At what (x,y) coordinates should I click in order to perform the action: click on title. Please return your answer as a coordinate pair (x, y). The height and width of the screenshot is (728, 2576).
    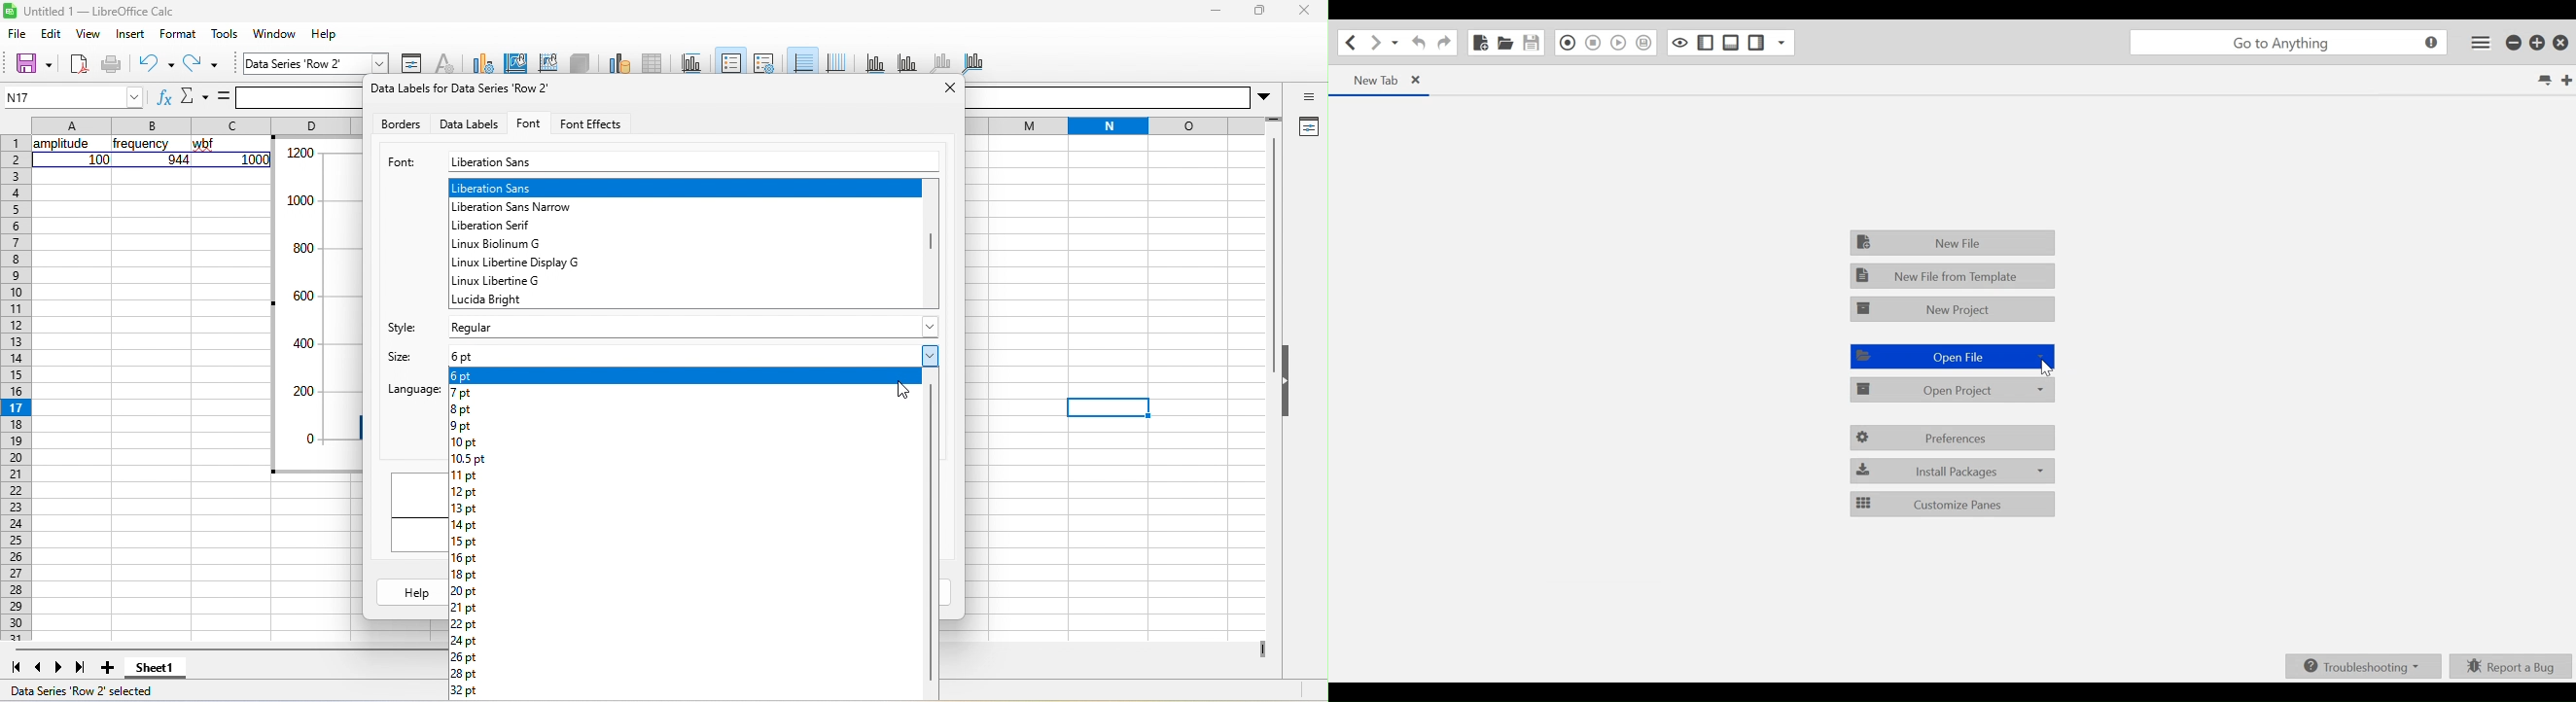
    Looking at the image, I should click on (691, 62).